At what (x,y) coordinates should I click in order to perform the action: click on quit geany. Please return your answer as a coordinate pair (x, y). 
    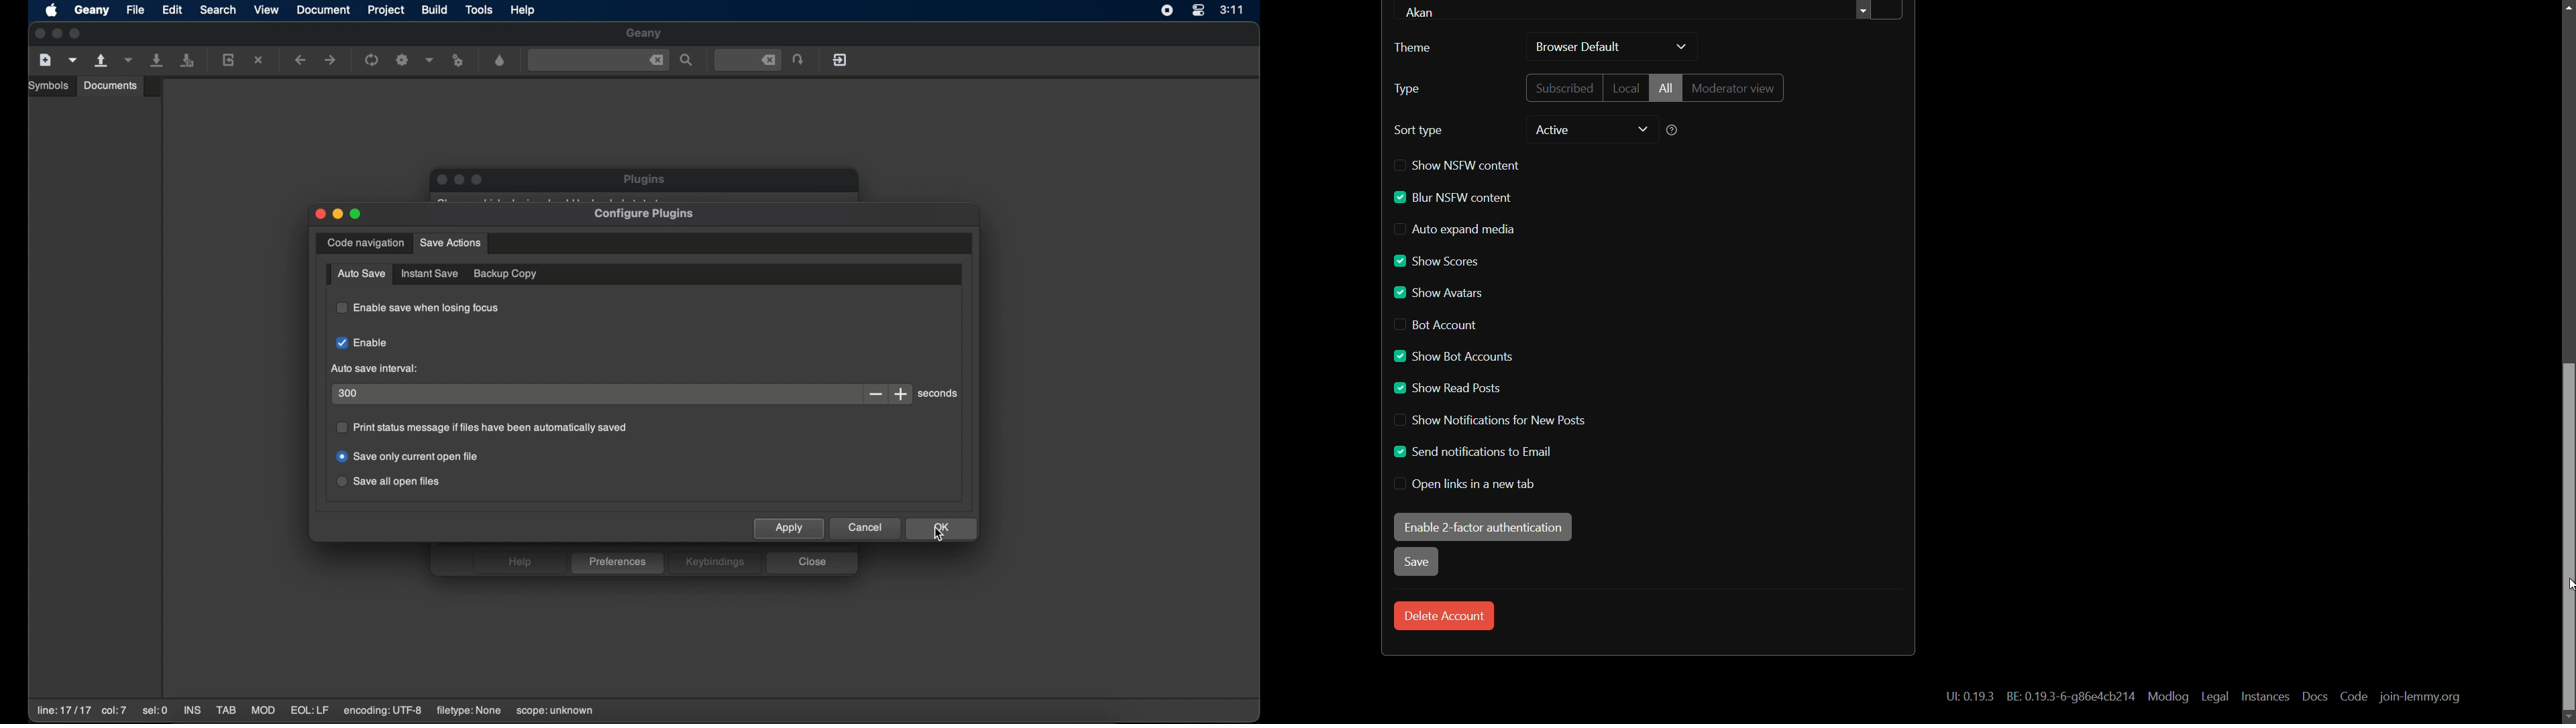
    Looking at the image, I should click on (841, 60).